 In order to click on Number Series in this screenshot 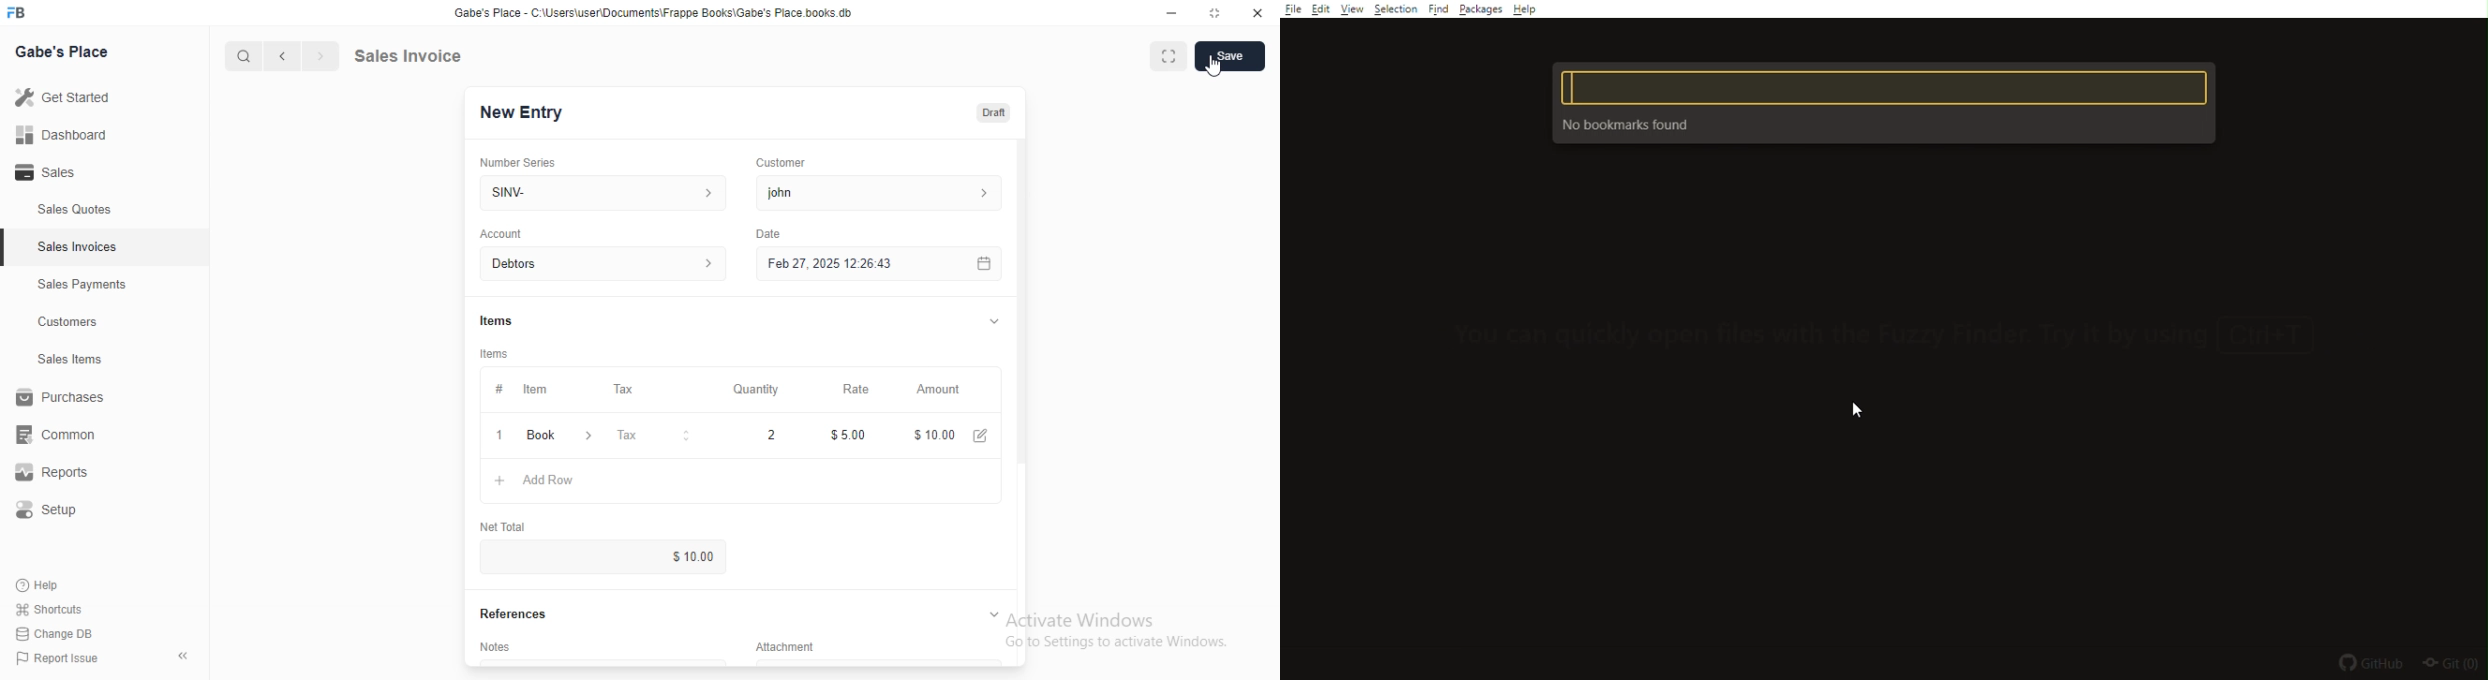, I will do `click(525, 160)`.